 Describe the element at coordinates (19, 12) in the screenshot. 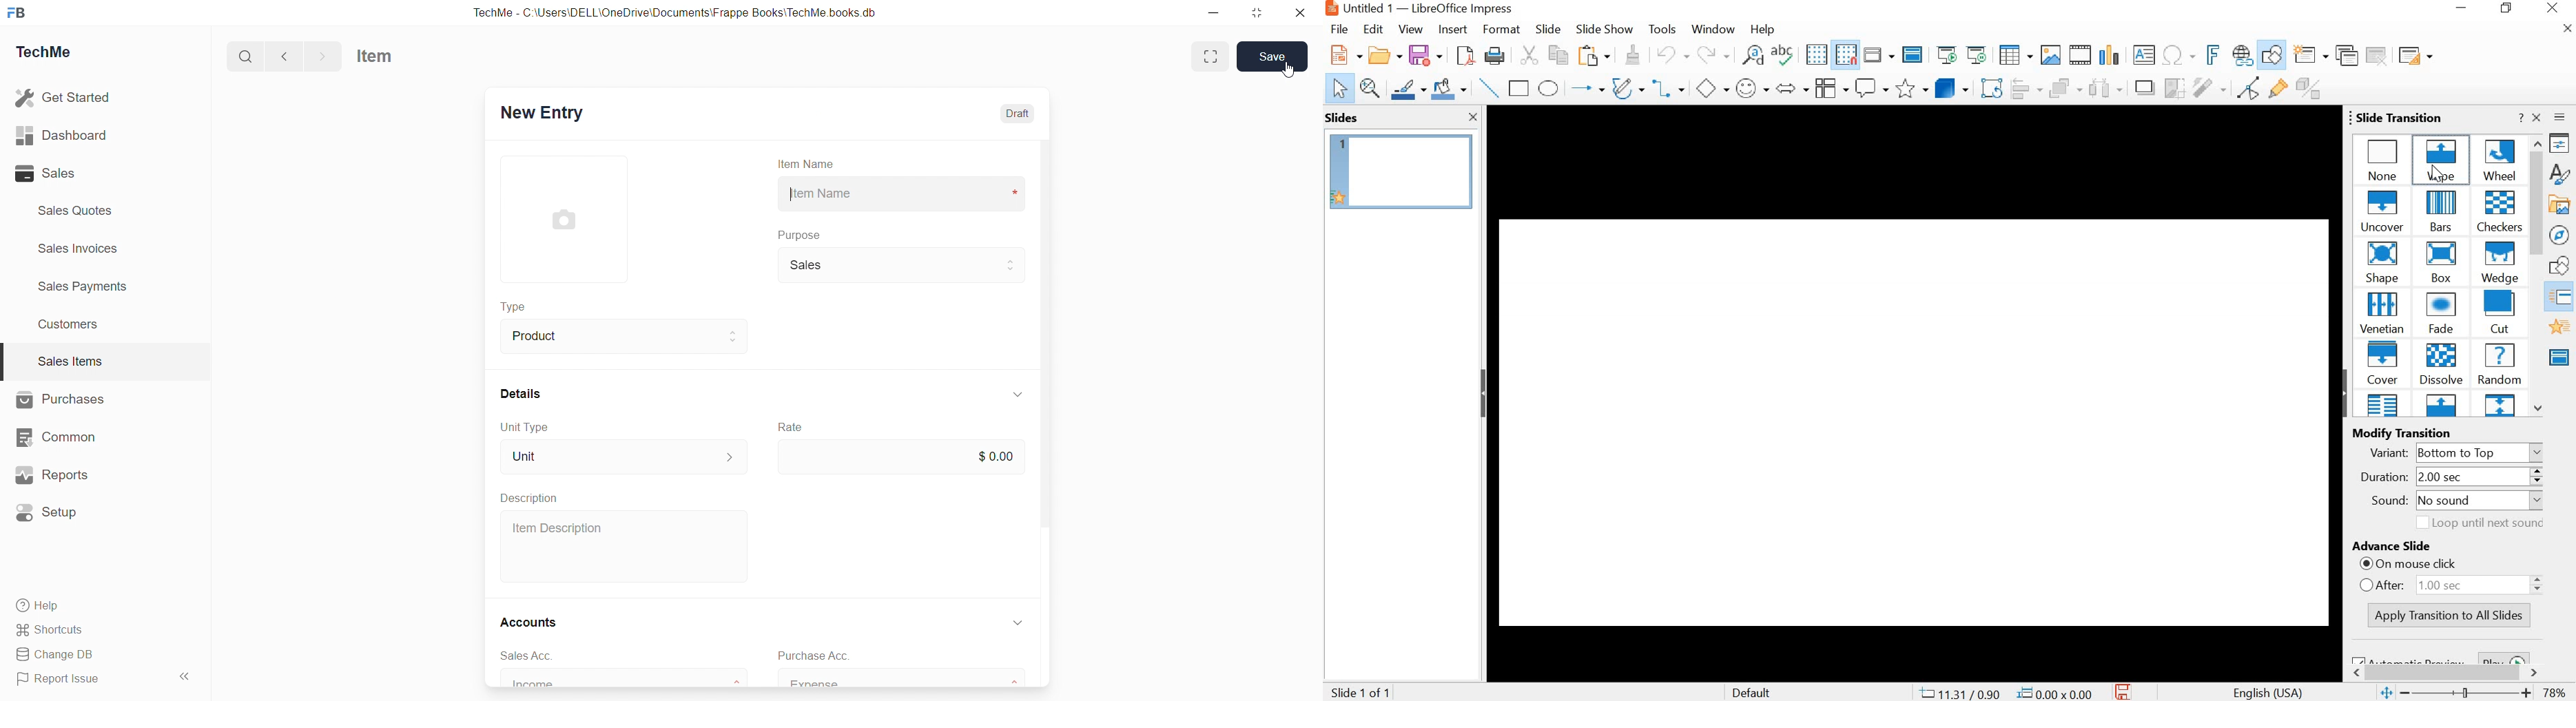

I see `FB` at that location.